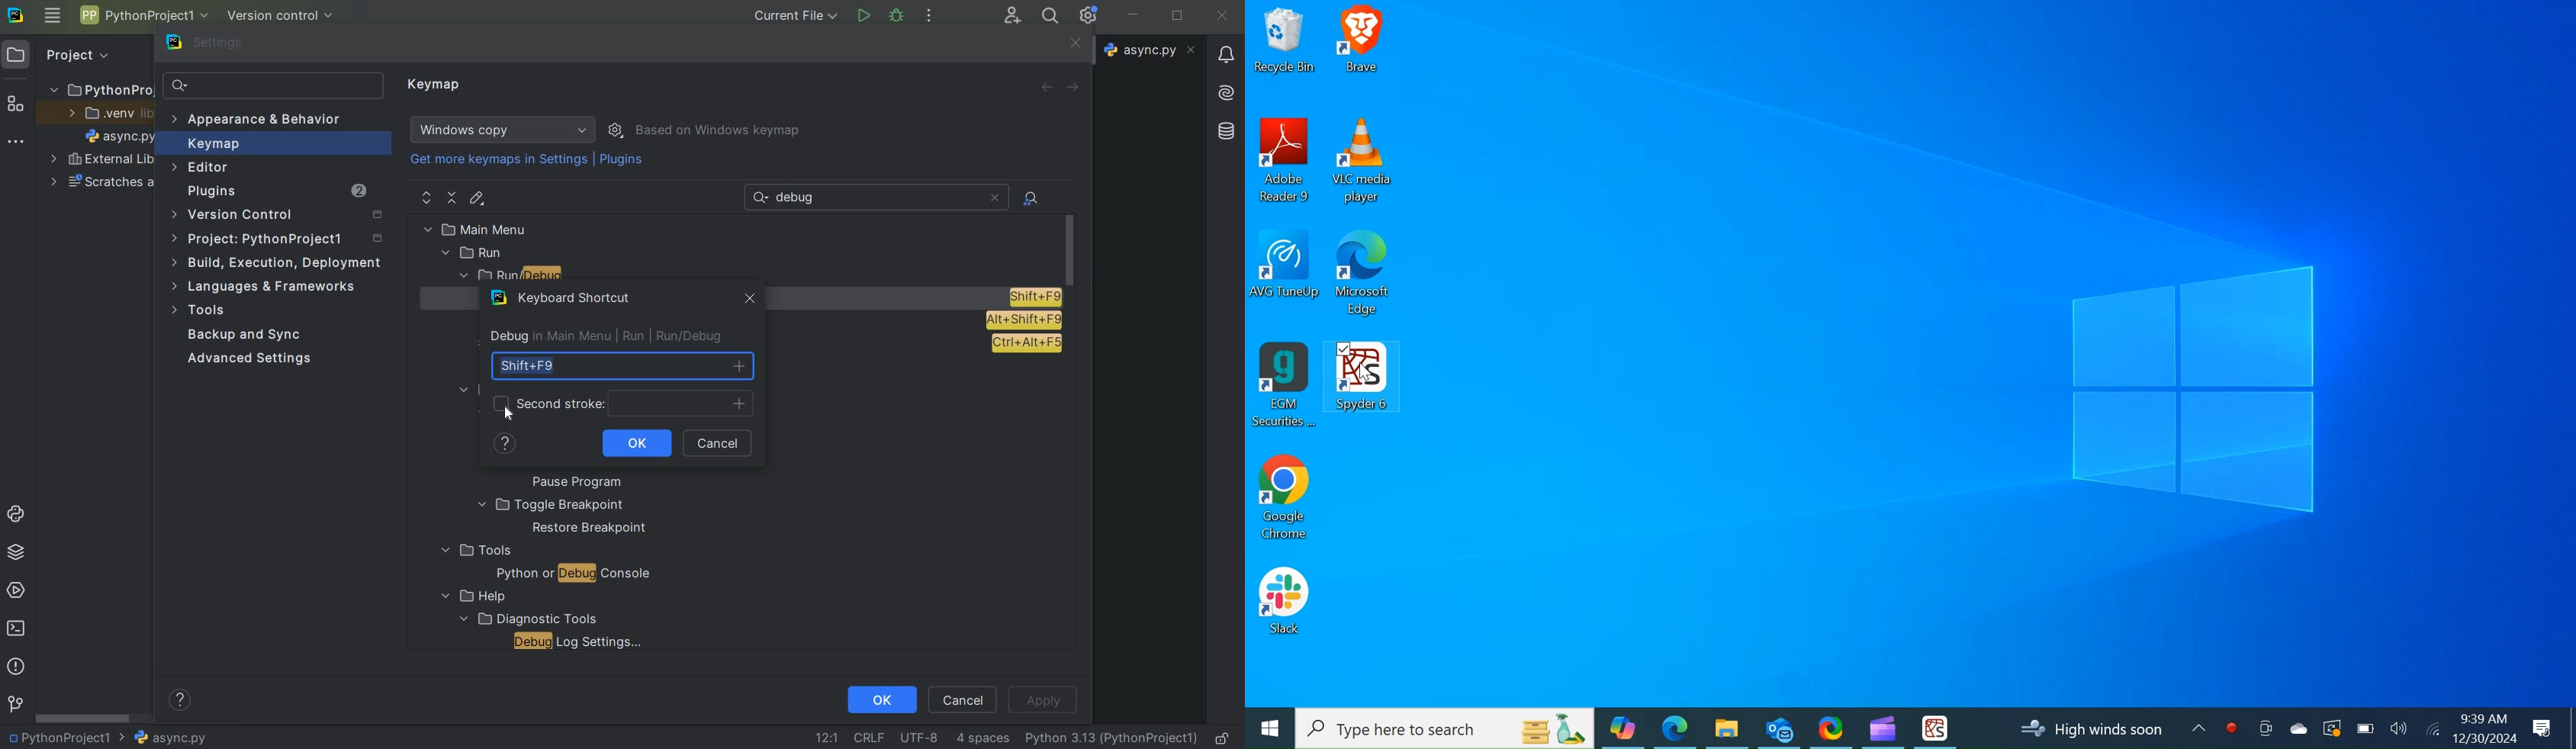 The width and height of the screenshot is (2576, 756). I want to click on cancel, so click(963, 699).